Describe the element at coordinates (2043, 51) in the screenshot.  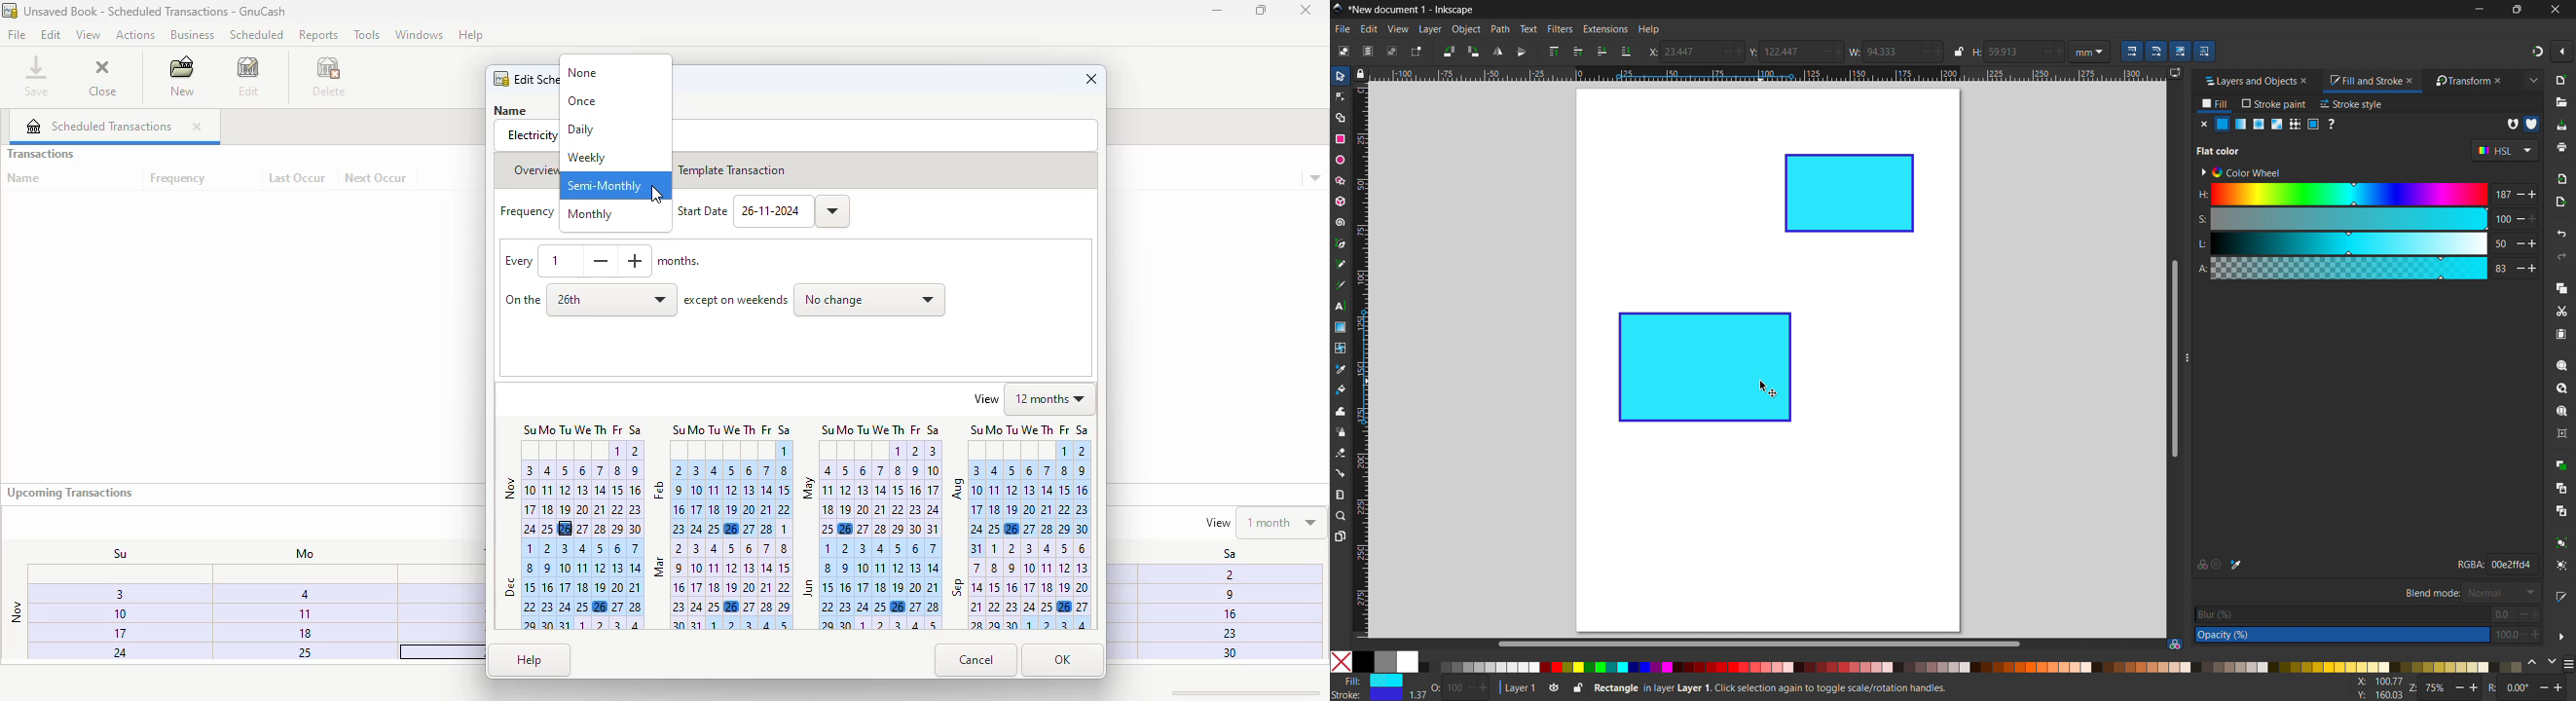
I see `Decrease/ minus` at that location.